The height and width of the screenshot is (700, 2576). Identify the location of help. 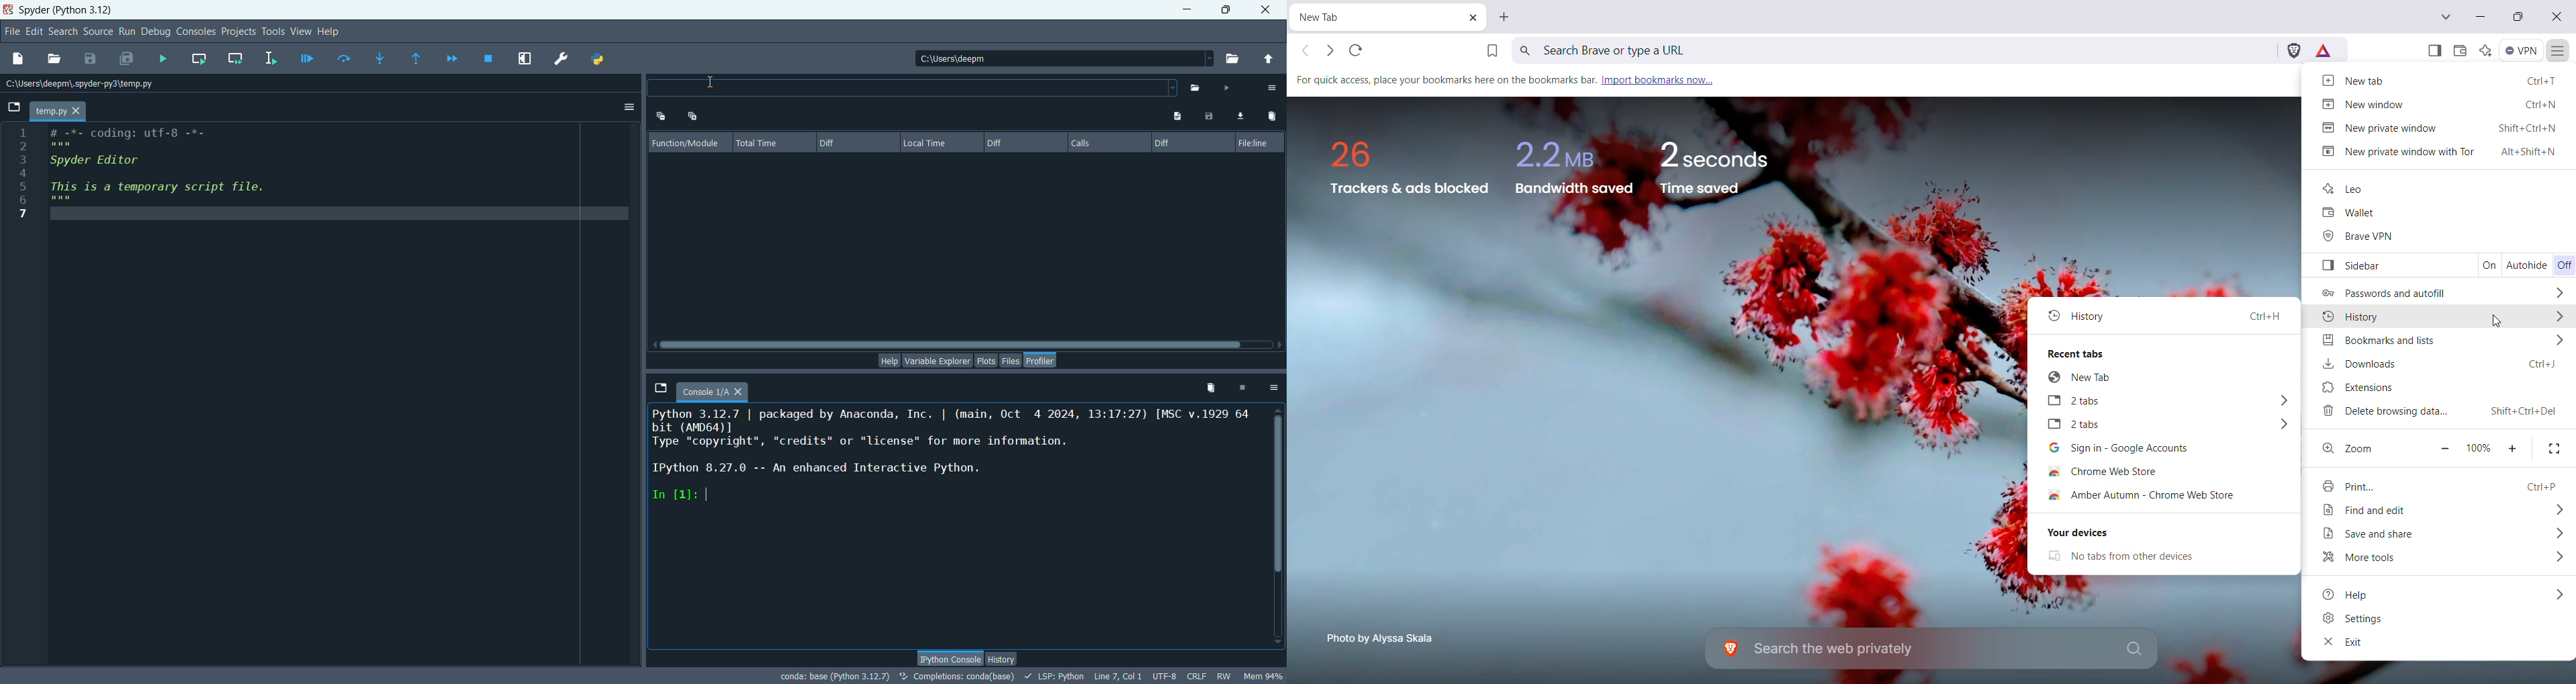
(895, 361).